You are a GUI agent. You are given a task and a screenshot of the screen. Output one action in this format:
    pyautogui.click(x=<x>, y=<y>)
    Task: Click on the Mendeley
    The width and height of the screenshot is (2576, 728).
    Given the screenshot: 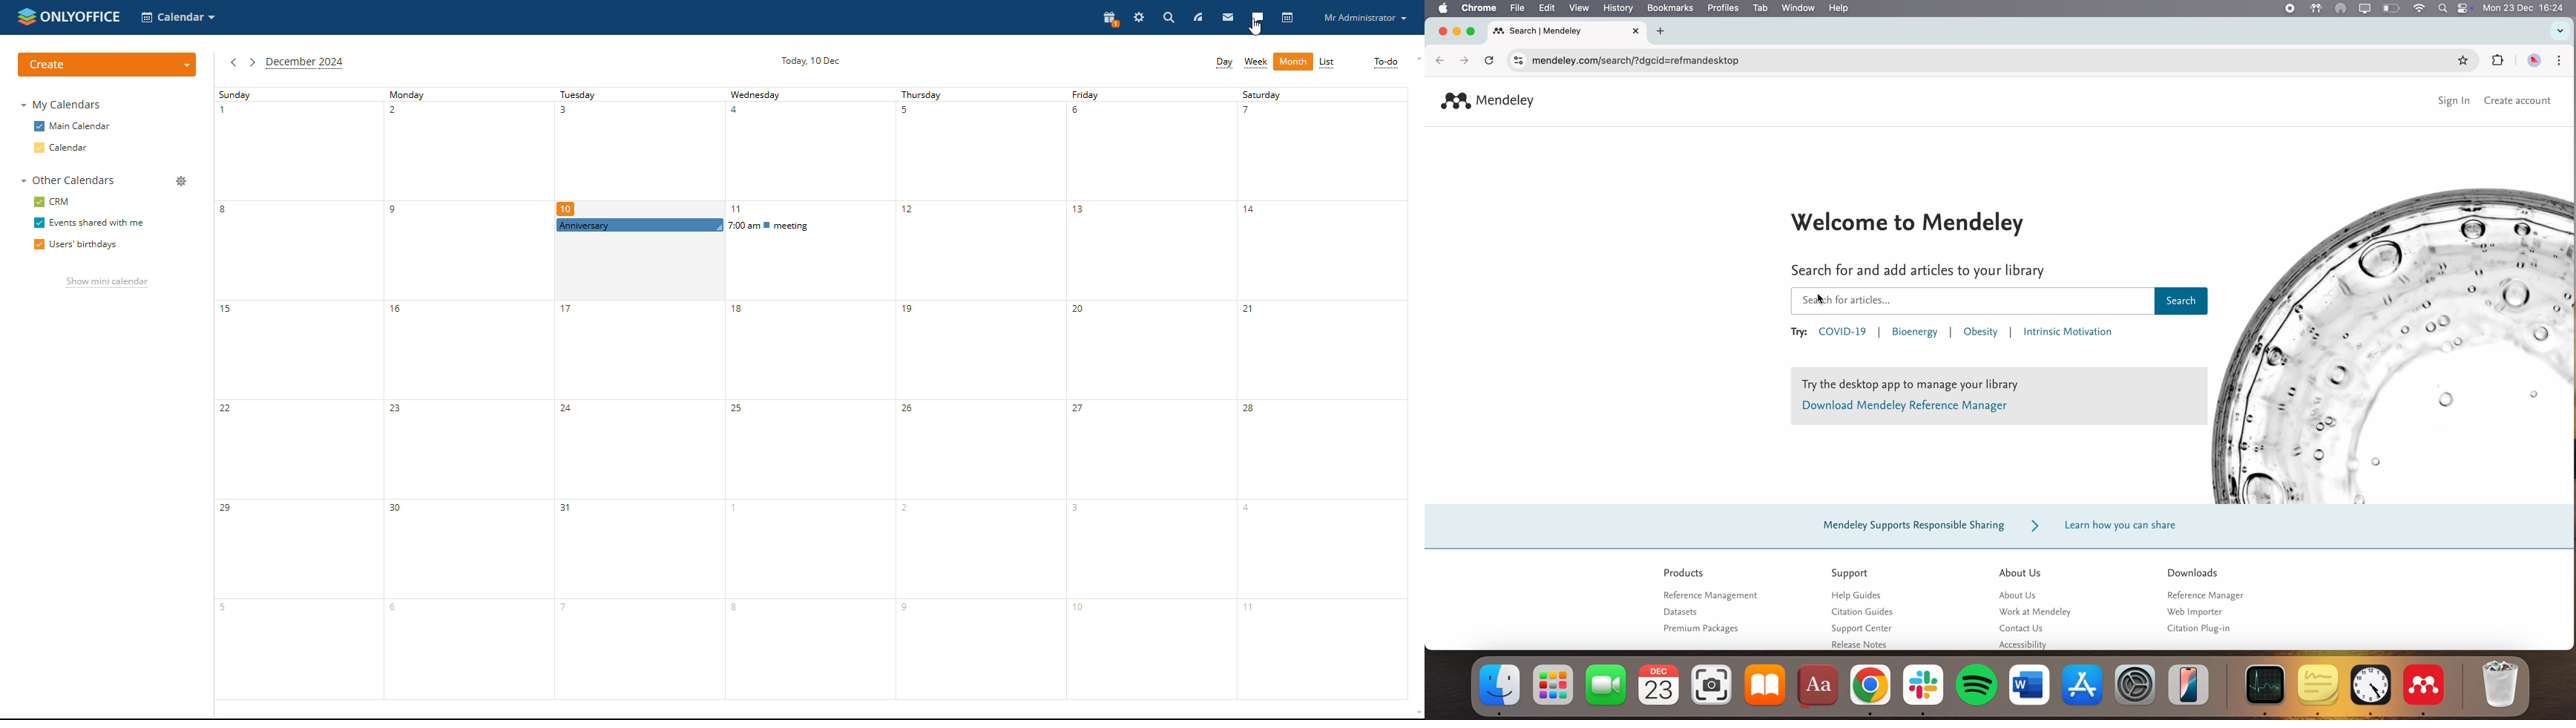 What is the action you would take?
    pyautogui.click(x=2425, y=689)
    